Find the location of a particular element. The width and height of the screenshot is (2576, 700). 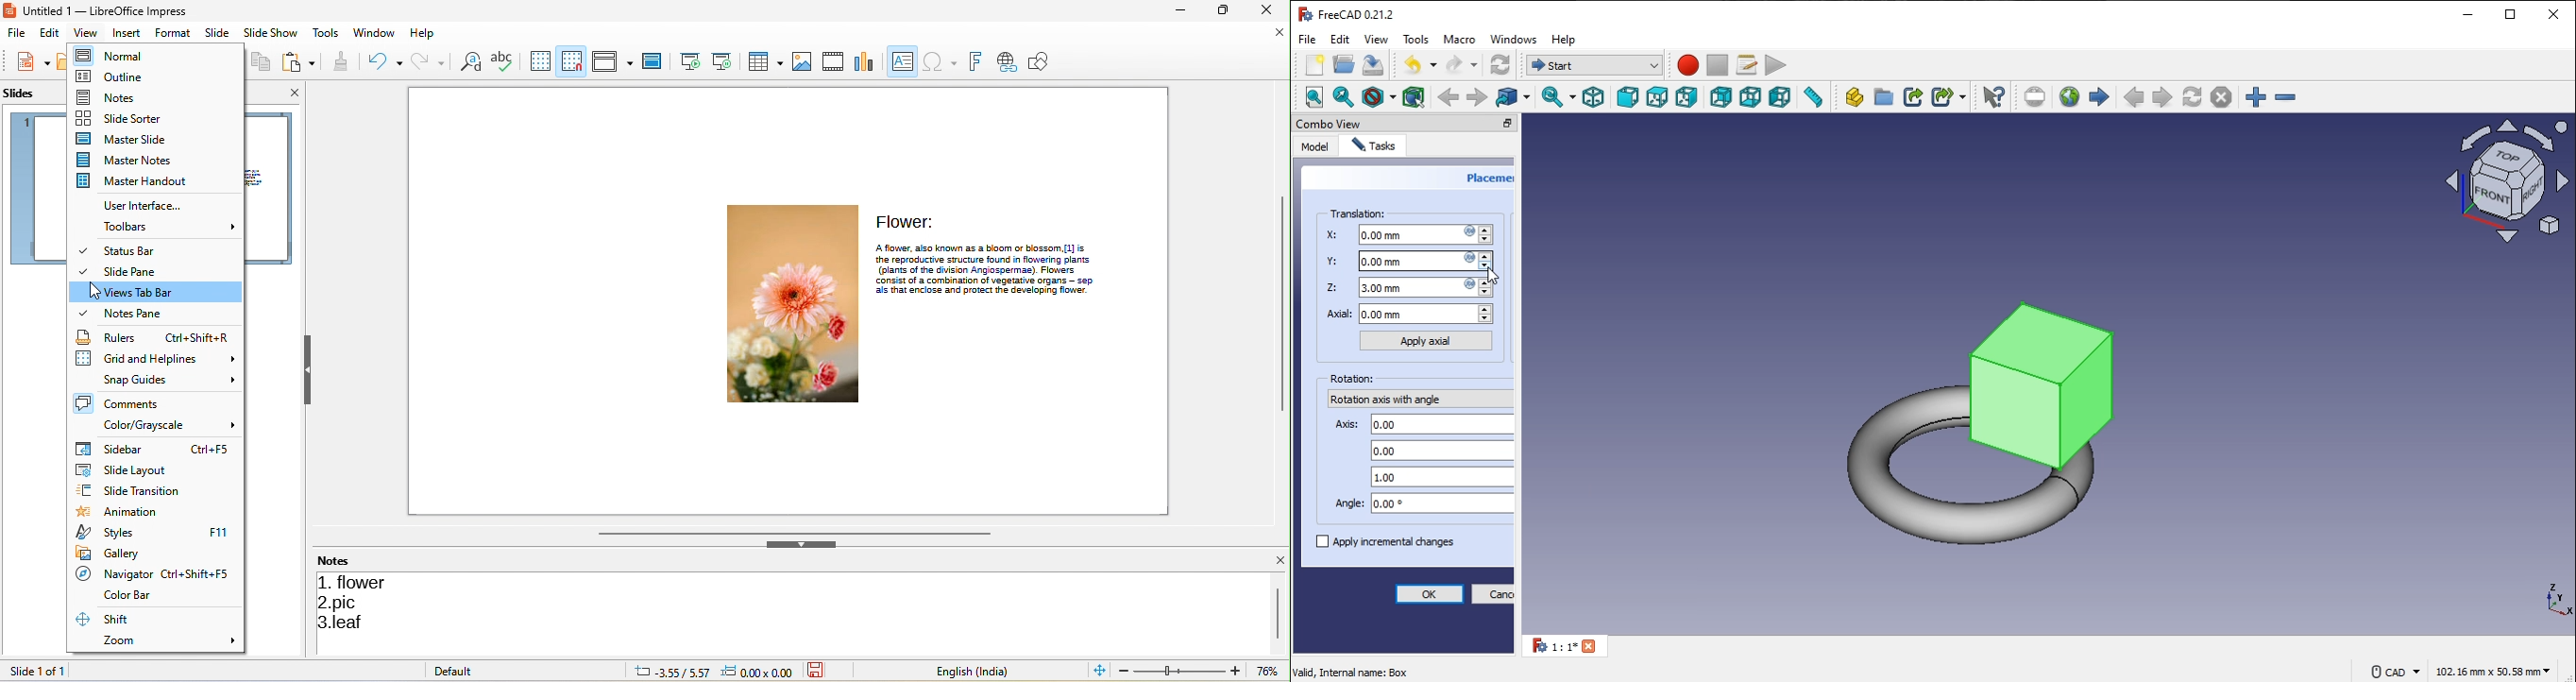

notes is located at coordinates (117, 97).